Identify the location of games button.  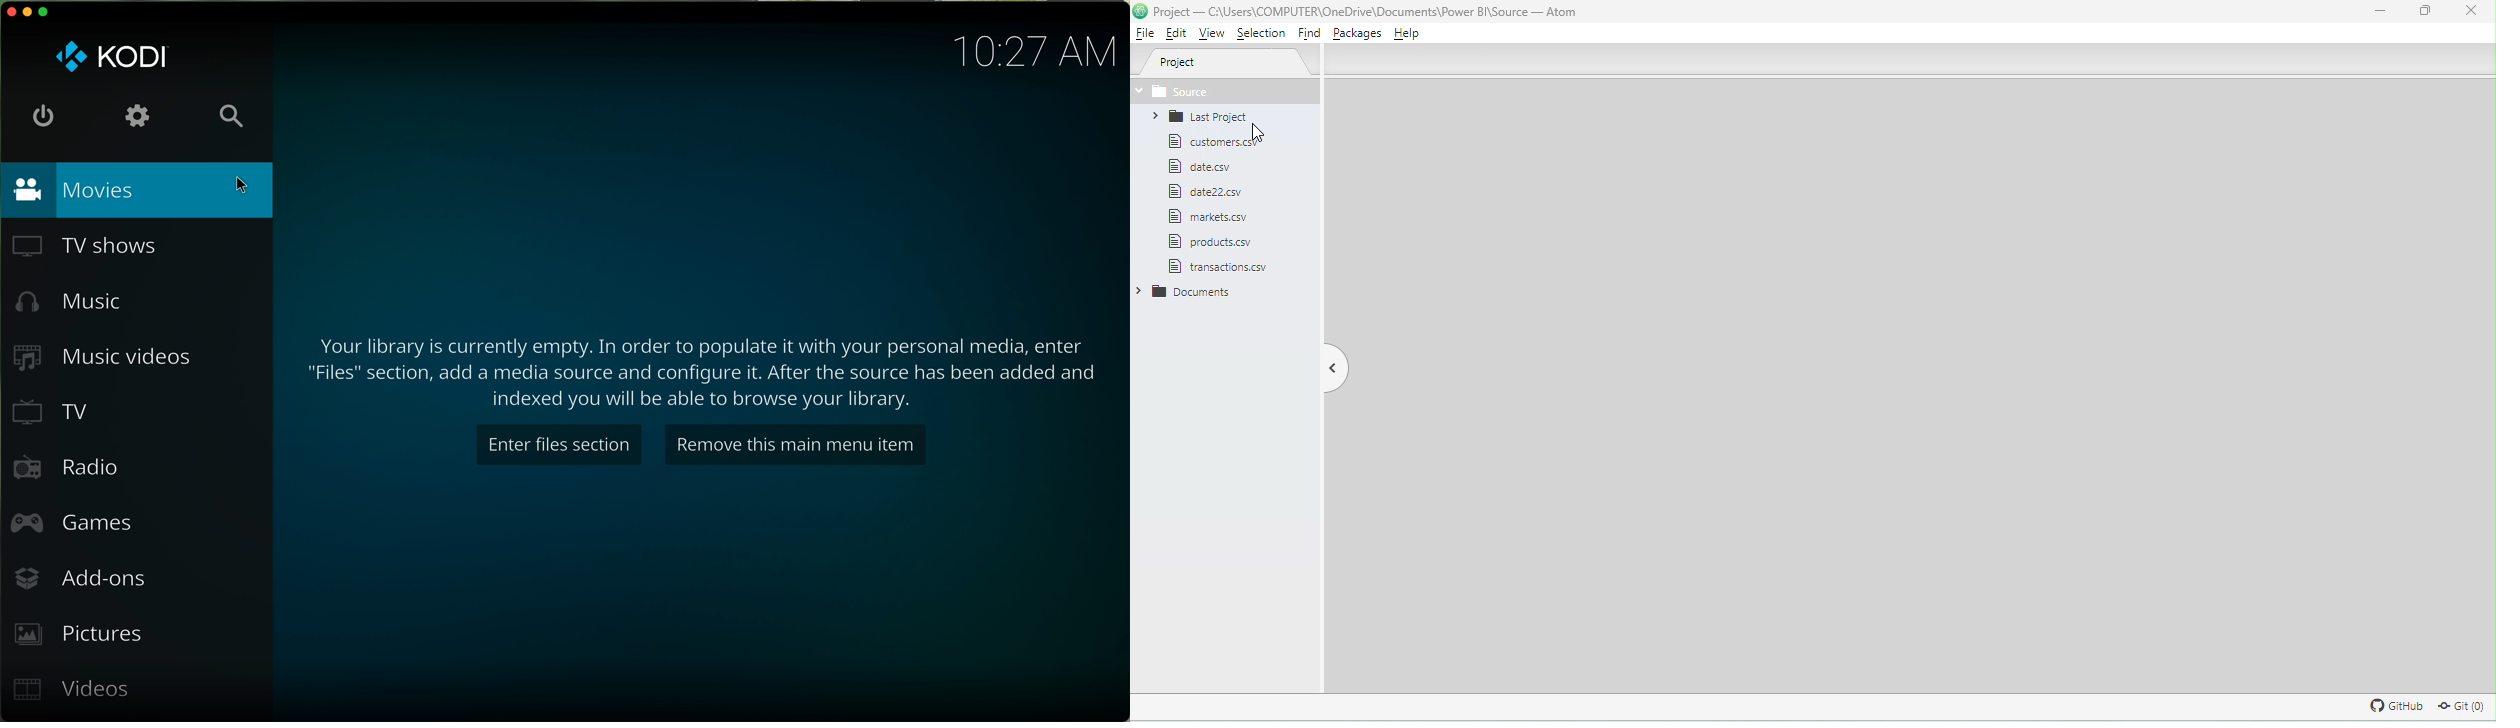
(74, 523).